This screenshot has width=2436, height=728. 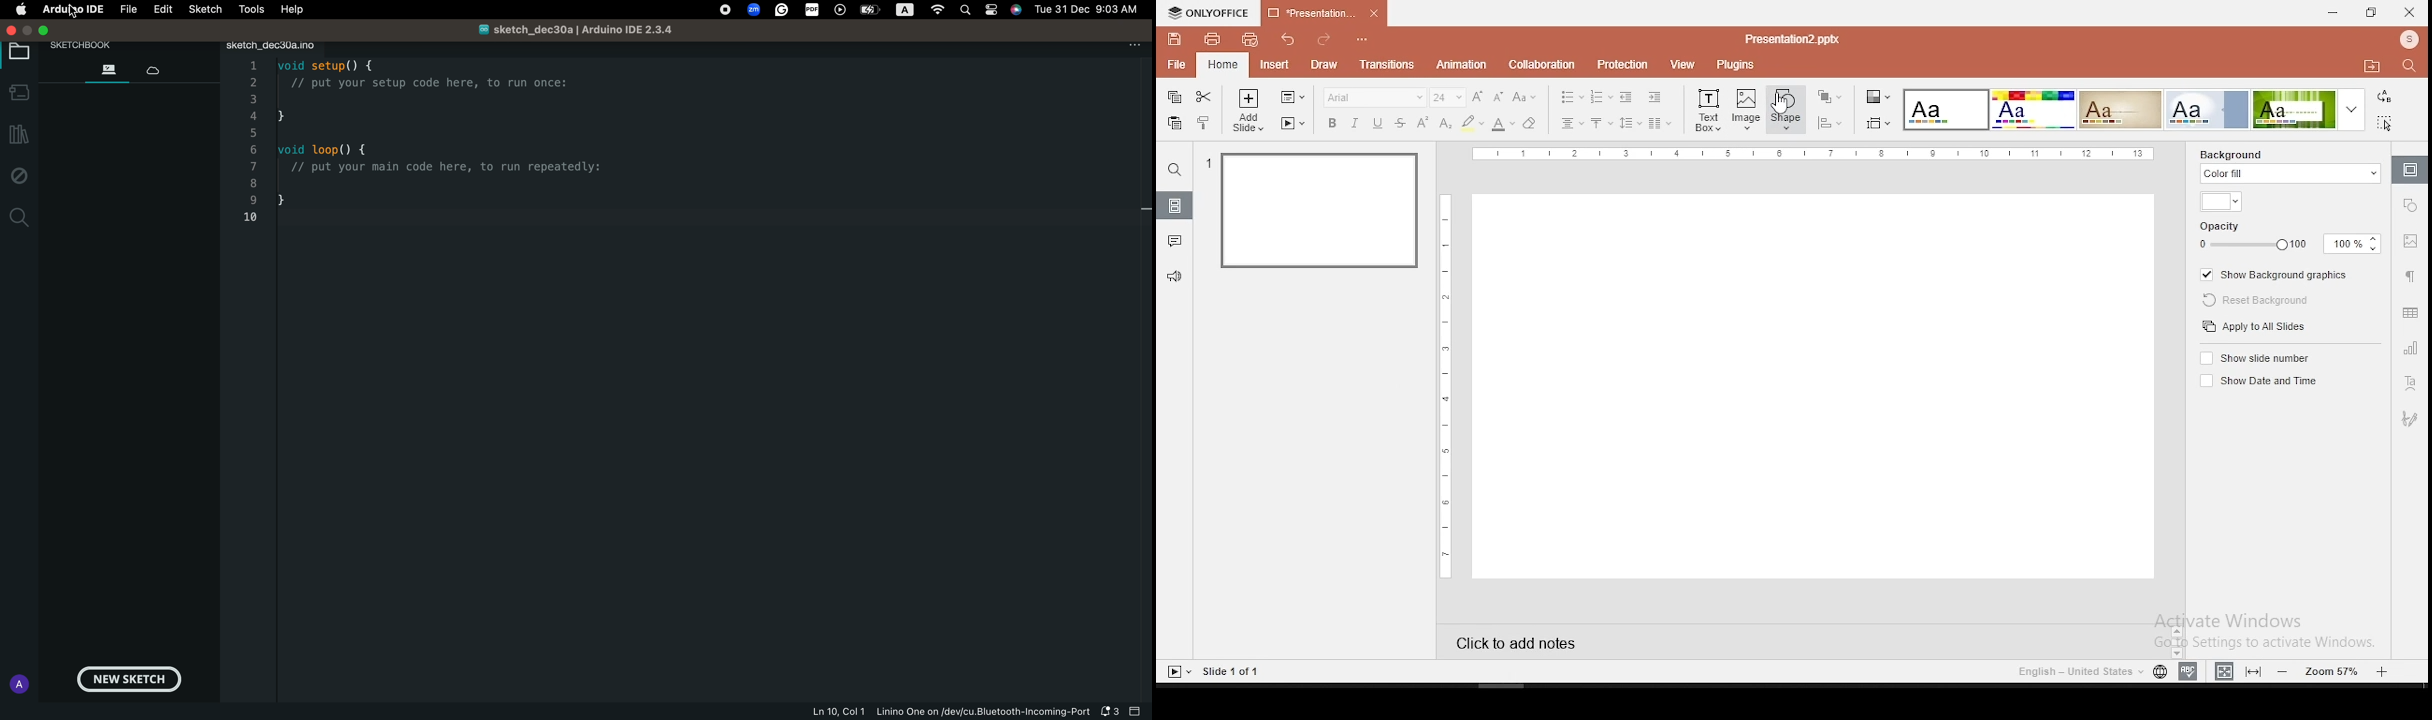 What do you see at coordinates (2291, 168) in the screenshot?
I see `background fill` at bounding box center [2291, 168].